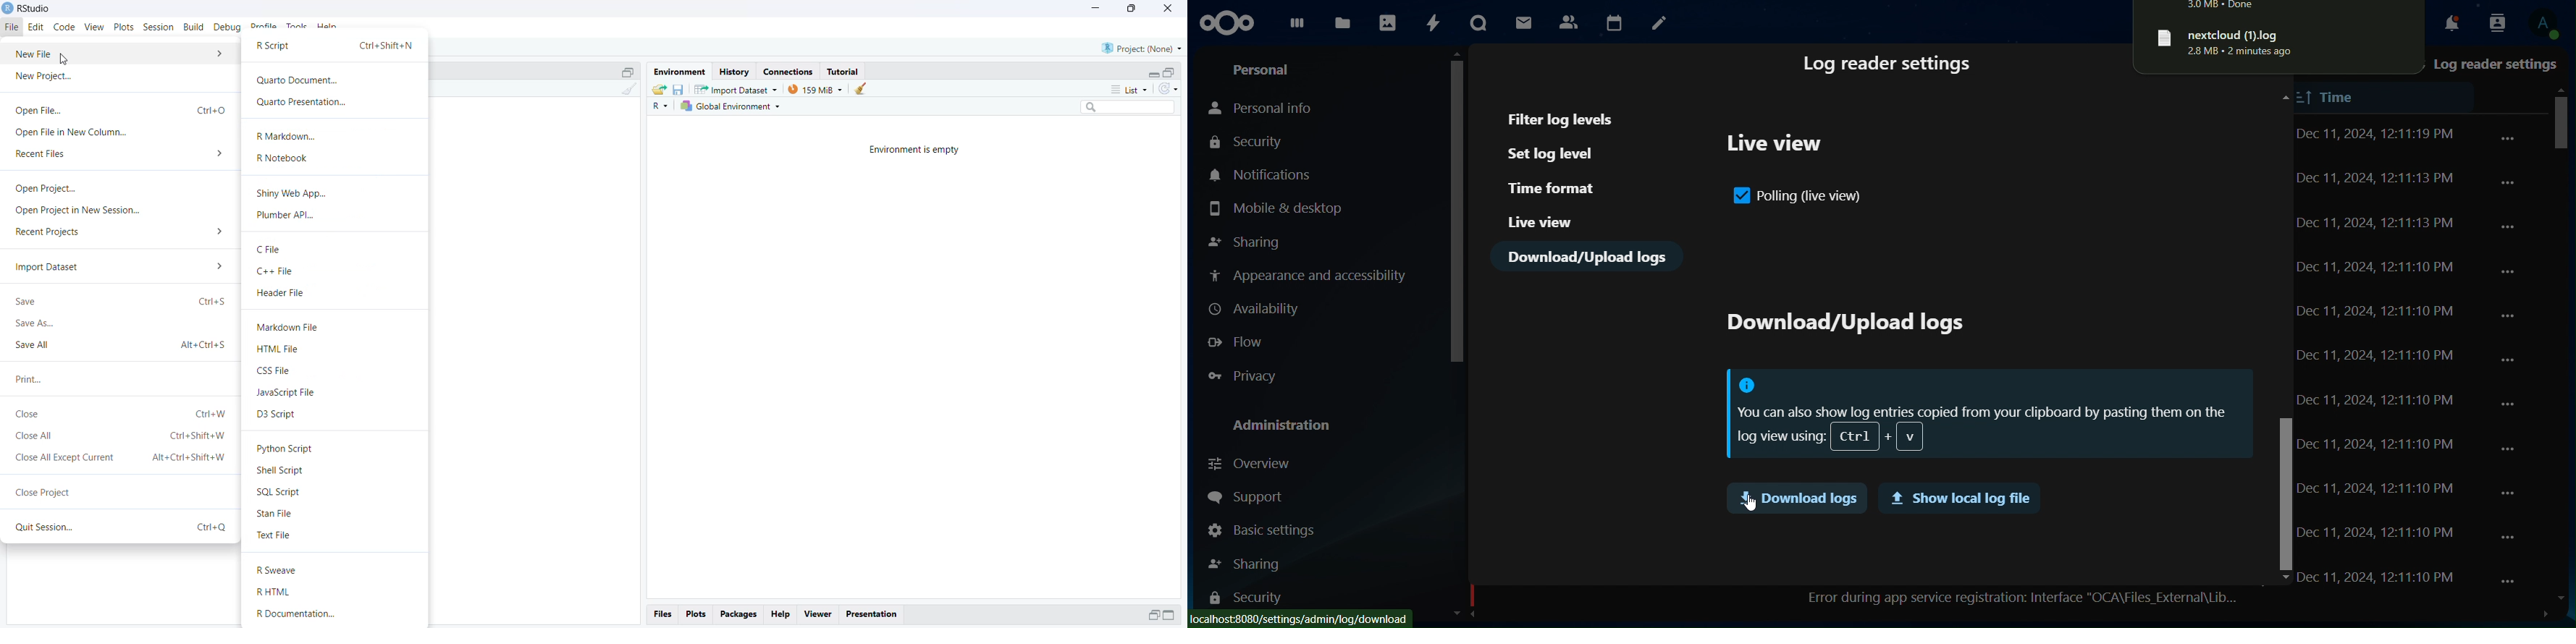  I want to click on administration, so click(1288, 425).